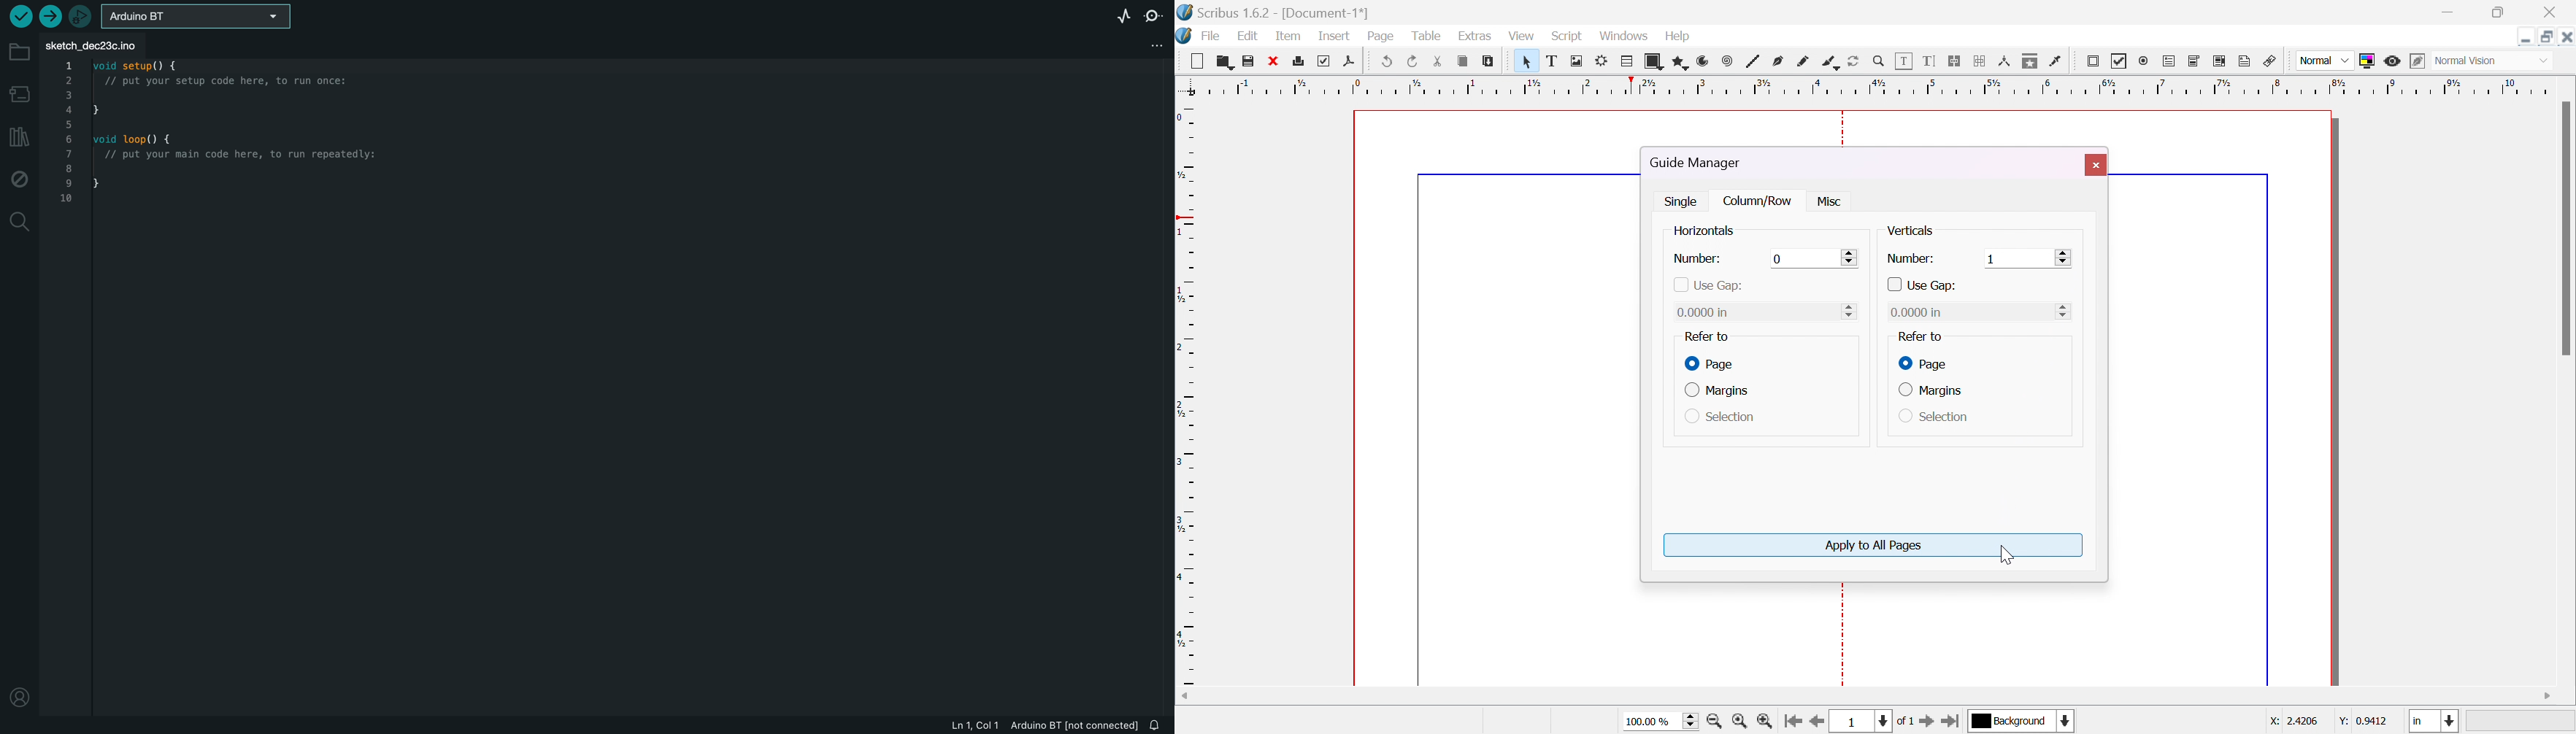 Image resolution: width=2576 pixels, height=756 pixels. I want to click on edit, so click(1247, 36).